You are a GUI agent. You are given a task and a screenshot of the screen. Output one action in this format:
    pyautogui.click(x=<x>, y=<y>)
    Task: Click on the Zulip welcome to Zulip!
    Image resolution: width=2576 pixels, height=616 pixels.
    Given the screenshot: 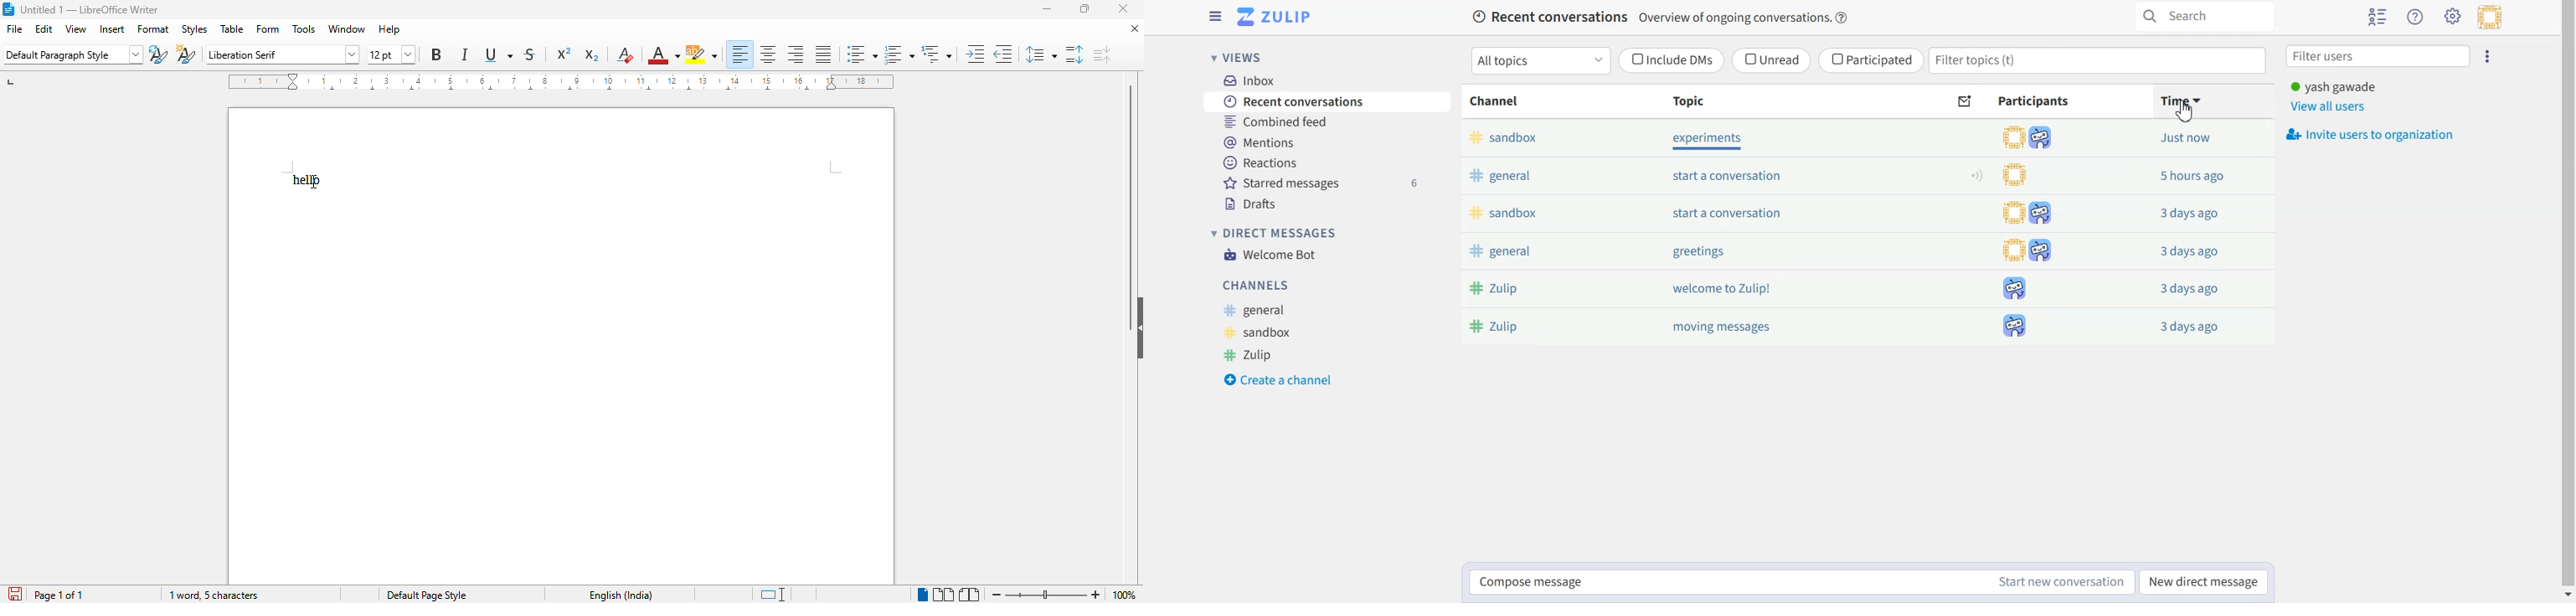 What is the action you would take?
    pyautogui.click(x=1669, y=290)
    